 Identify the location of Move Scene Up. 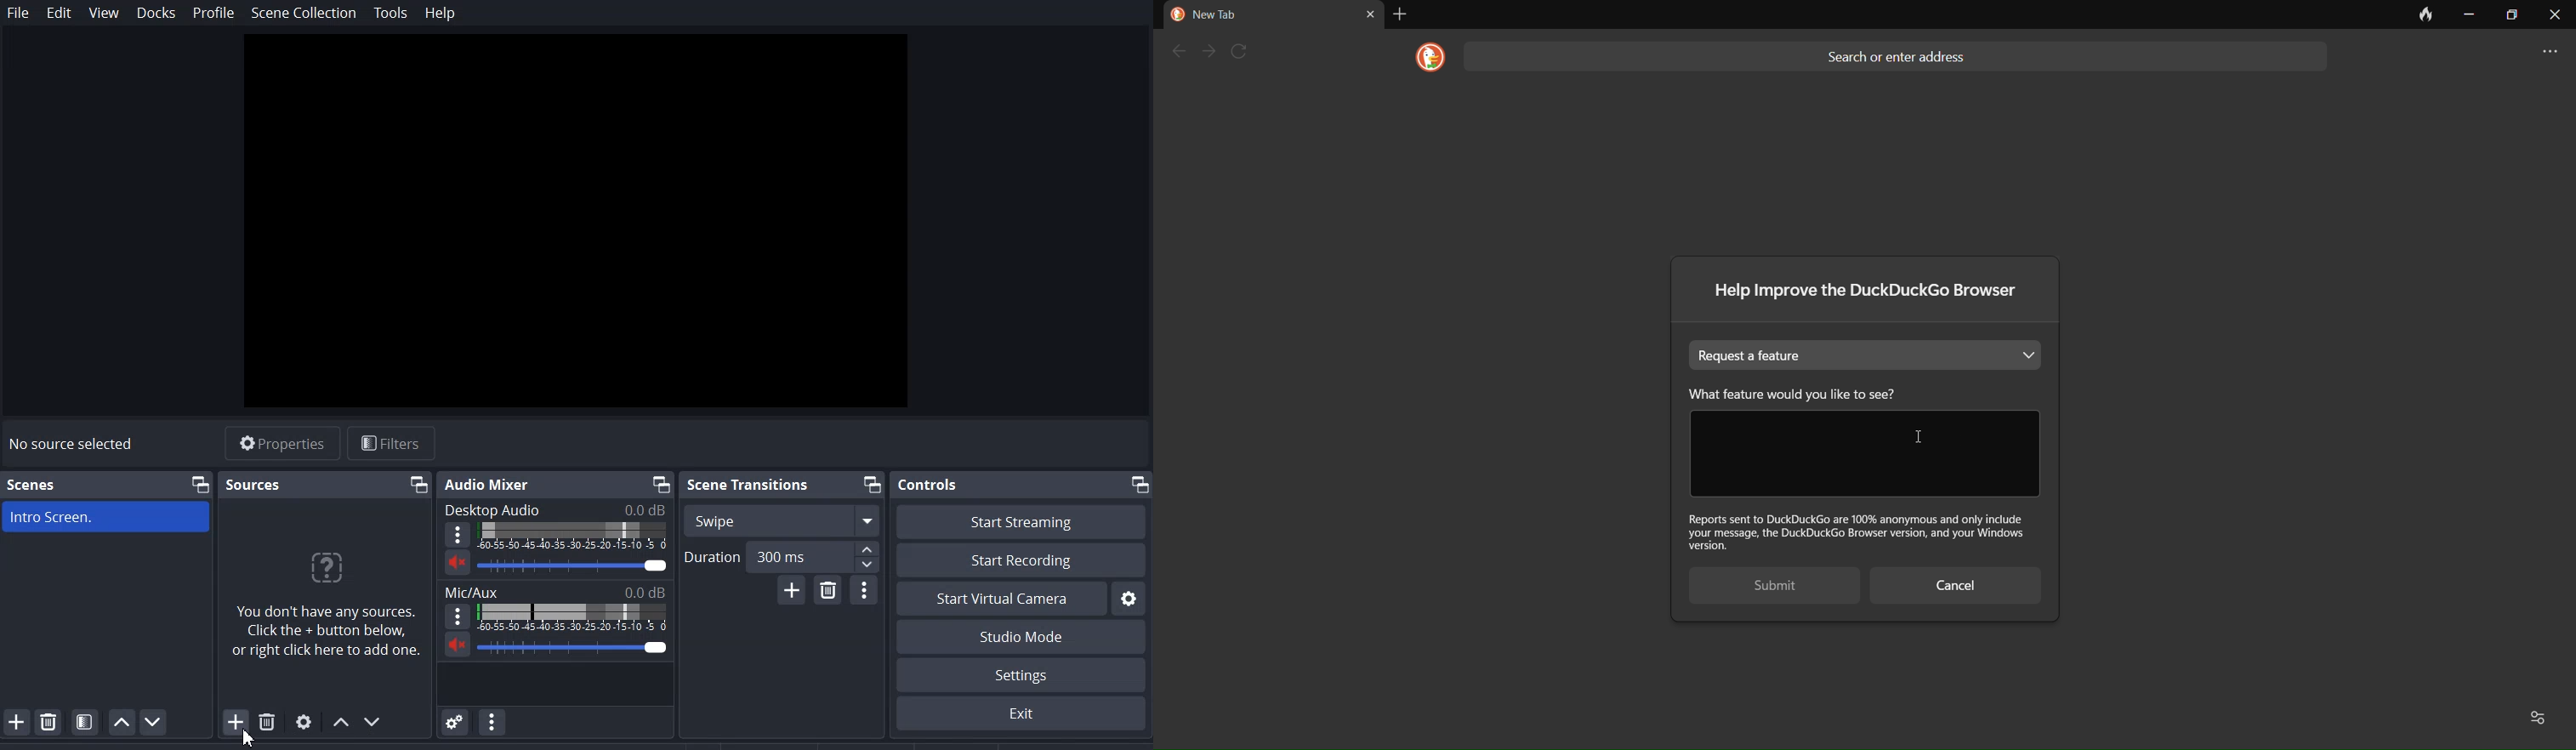
(122, 722).